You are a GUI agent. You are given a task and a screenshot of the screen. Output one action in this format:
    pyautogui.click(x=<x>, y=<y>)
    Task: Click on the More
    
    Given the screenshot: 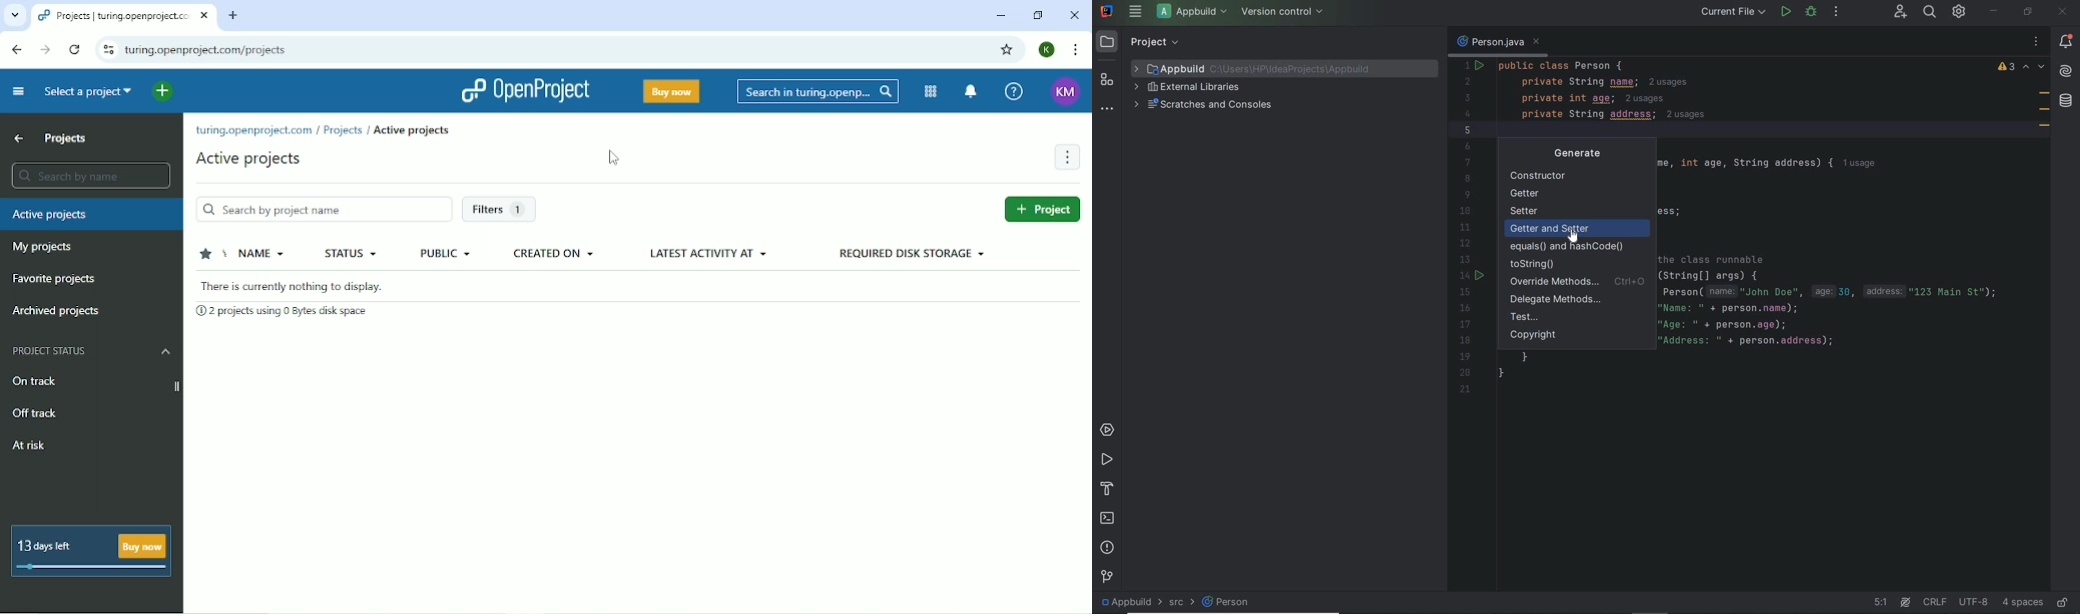 What is the action you would take?
    pyautogui.click(x=1066, y=157)
    